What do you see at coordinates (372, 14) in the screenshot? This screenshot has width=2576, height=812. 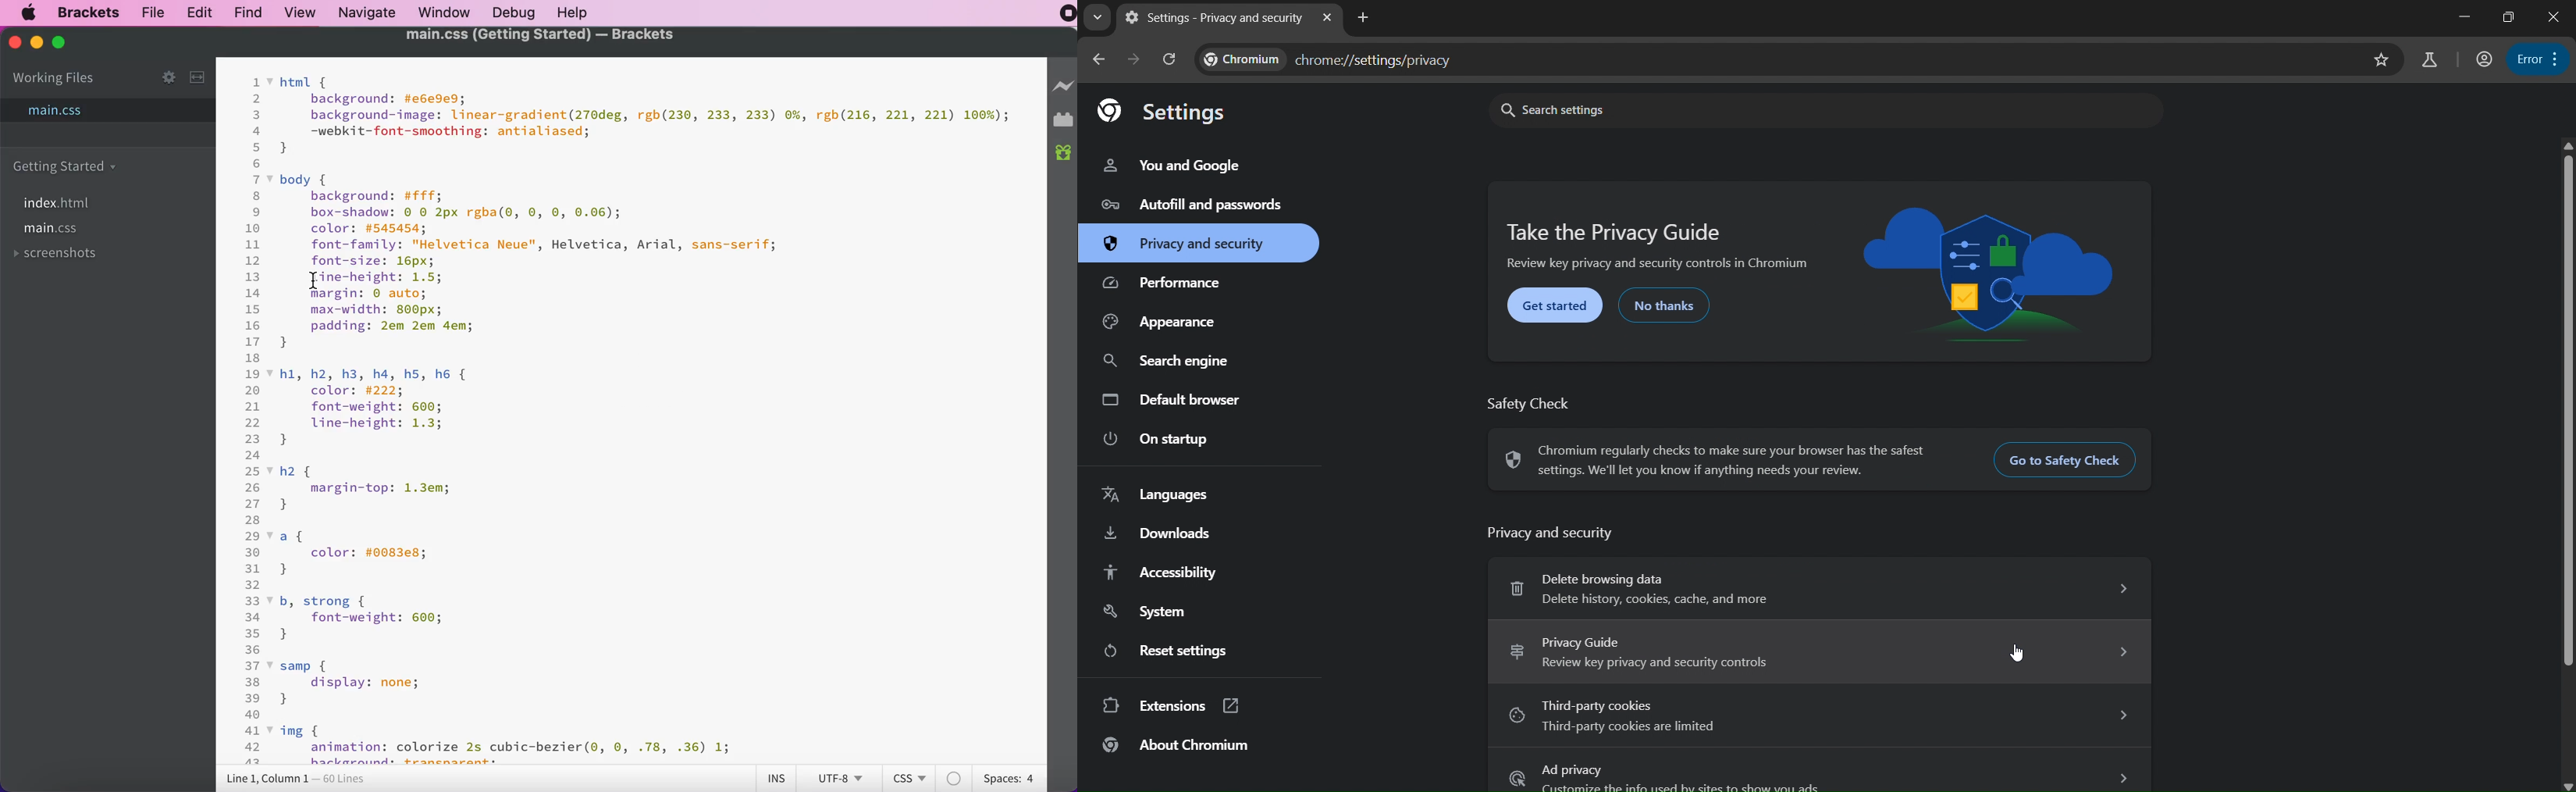 I see `navigate` at bounding box center [372, 14].